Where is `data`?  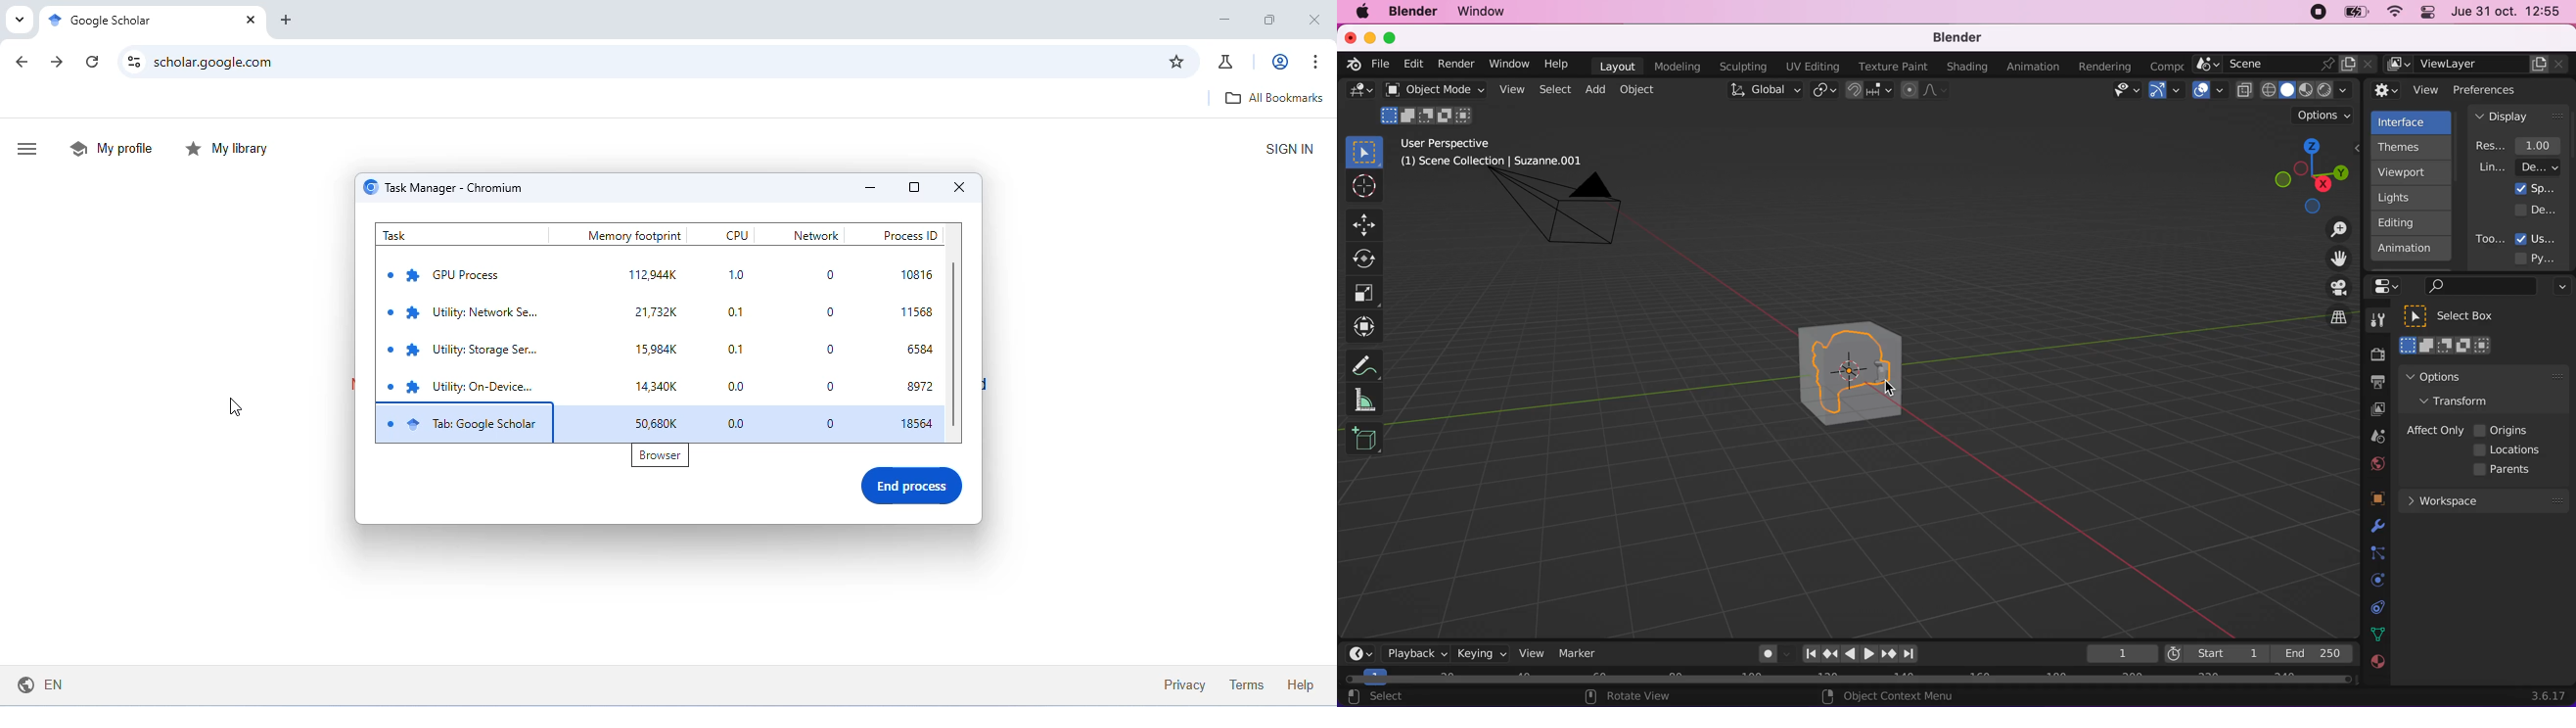 data is located at coordinates (2376, 633).